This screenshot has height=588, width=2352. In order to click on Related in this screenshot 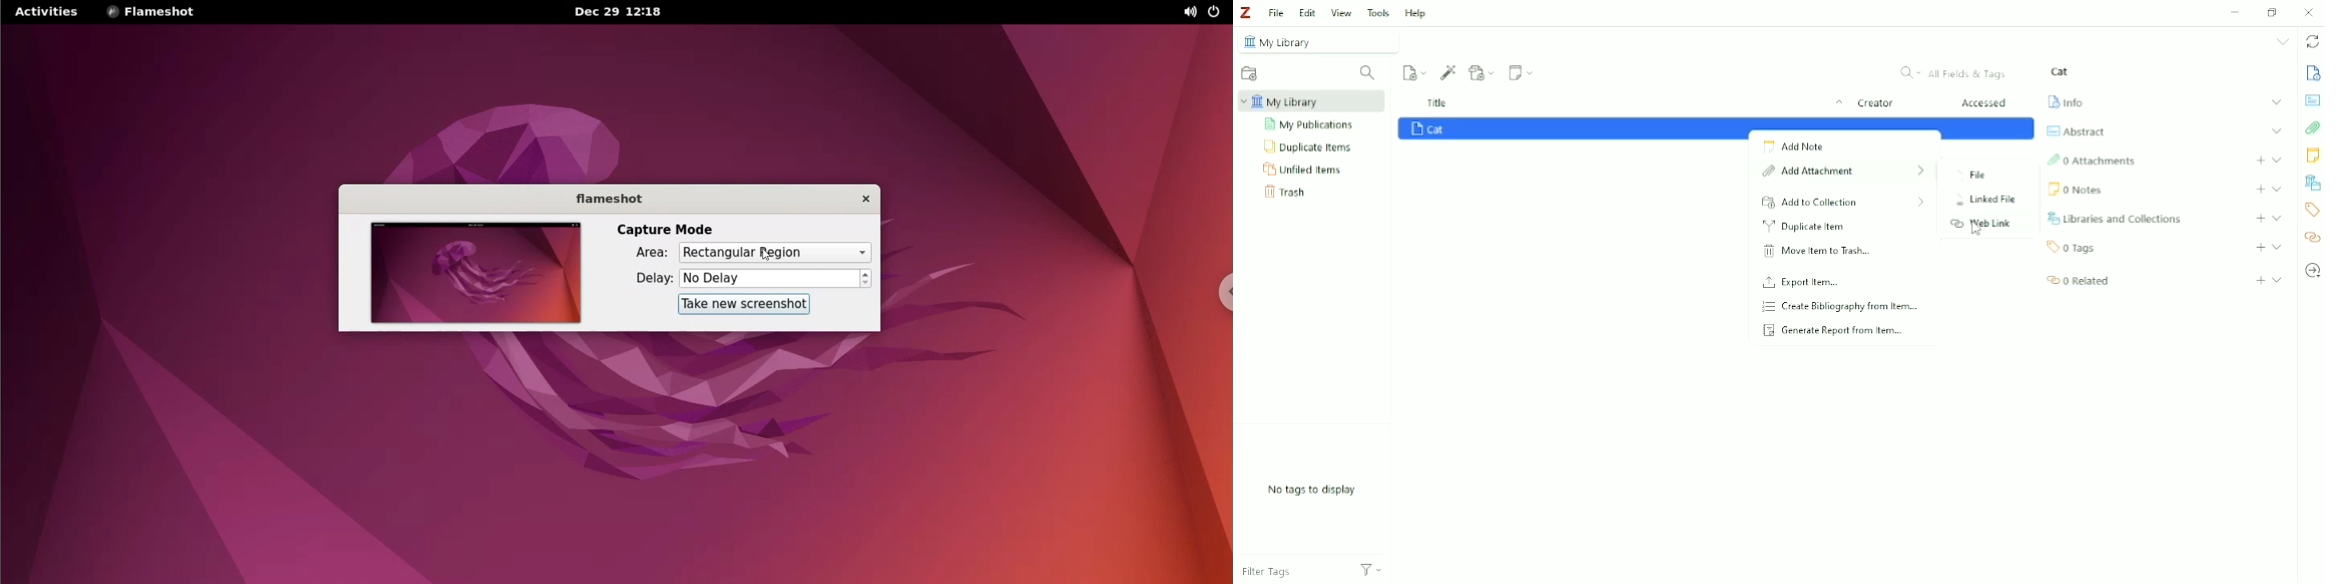, I will do `click(2076, 279)`.